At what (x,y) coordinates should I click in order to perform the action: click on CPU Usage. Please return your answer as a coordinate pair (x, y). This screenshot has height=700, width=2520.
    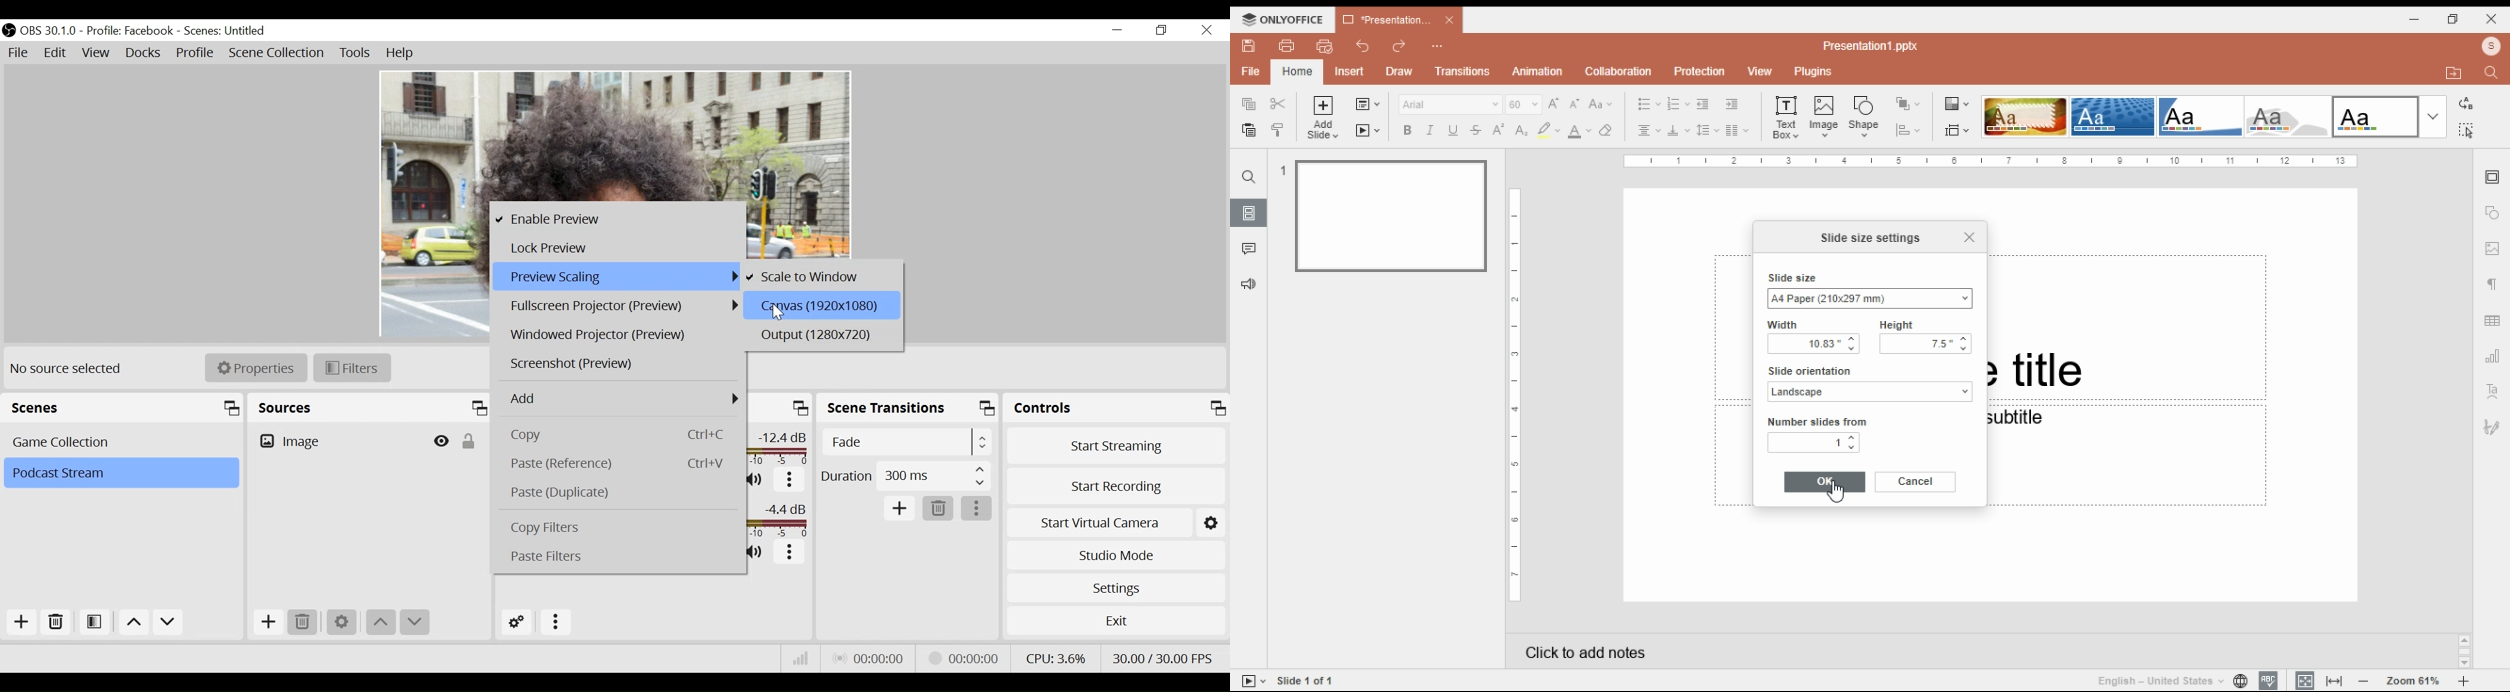
    Looking at the image, I should click on (1057, 657).